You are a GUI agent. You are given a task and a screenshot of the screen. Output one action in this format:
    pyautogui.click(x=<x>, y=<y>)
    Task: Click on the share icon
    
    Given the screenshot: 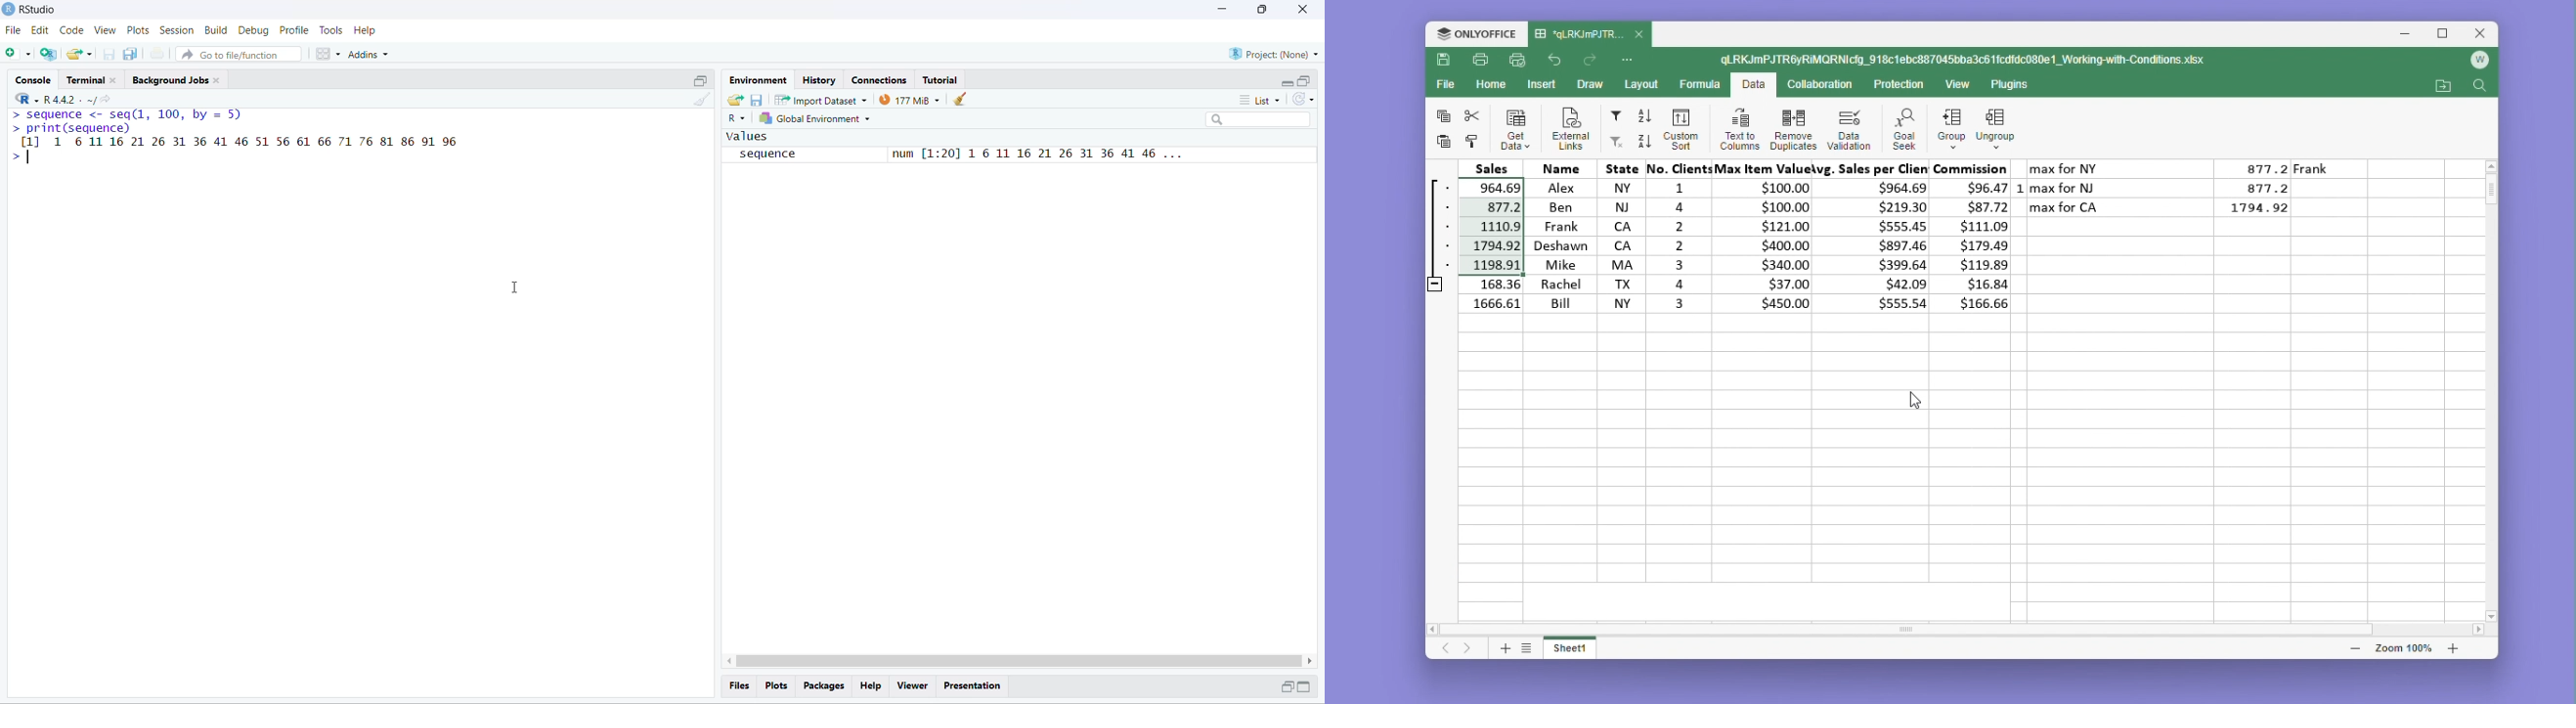 What is the action you would take?
    pyautogui.click(x=107, y=100)
    